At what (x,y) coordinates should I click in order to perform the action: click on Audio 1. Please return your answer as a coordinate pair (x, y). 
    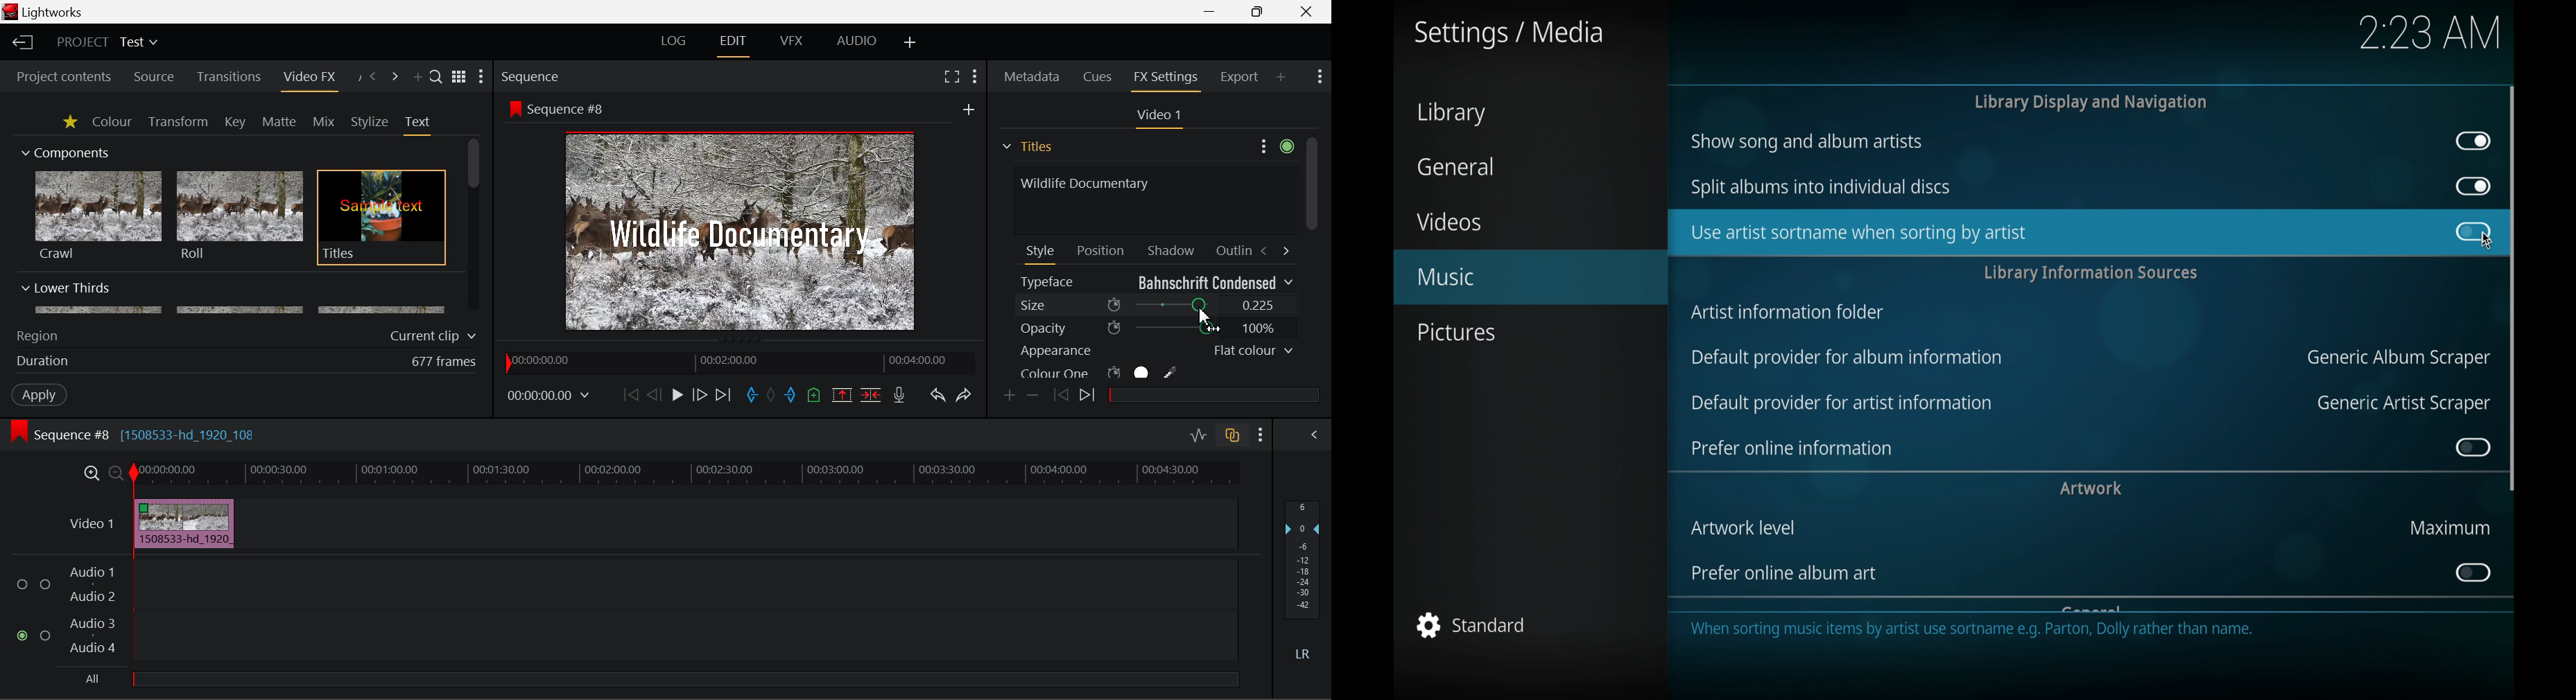
    Looking at the image, I should click on (90, 574).